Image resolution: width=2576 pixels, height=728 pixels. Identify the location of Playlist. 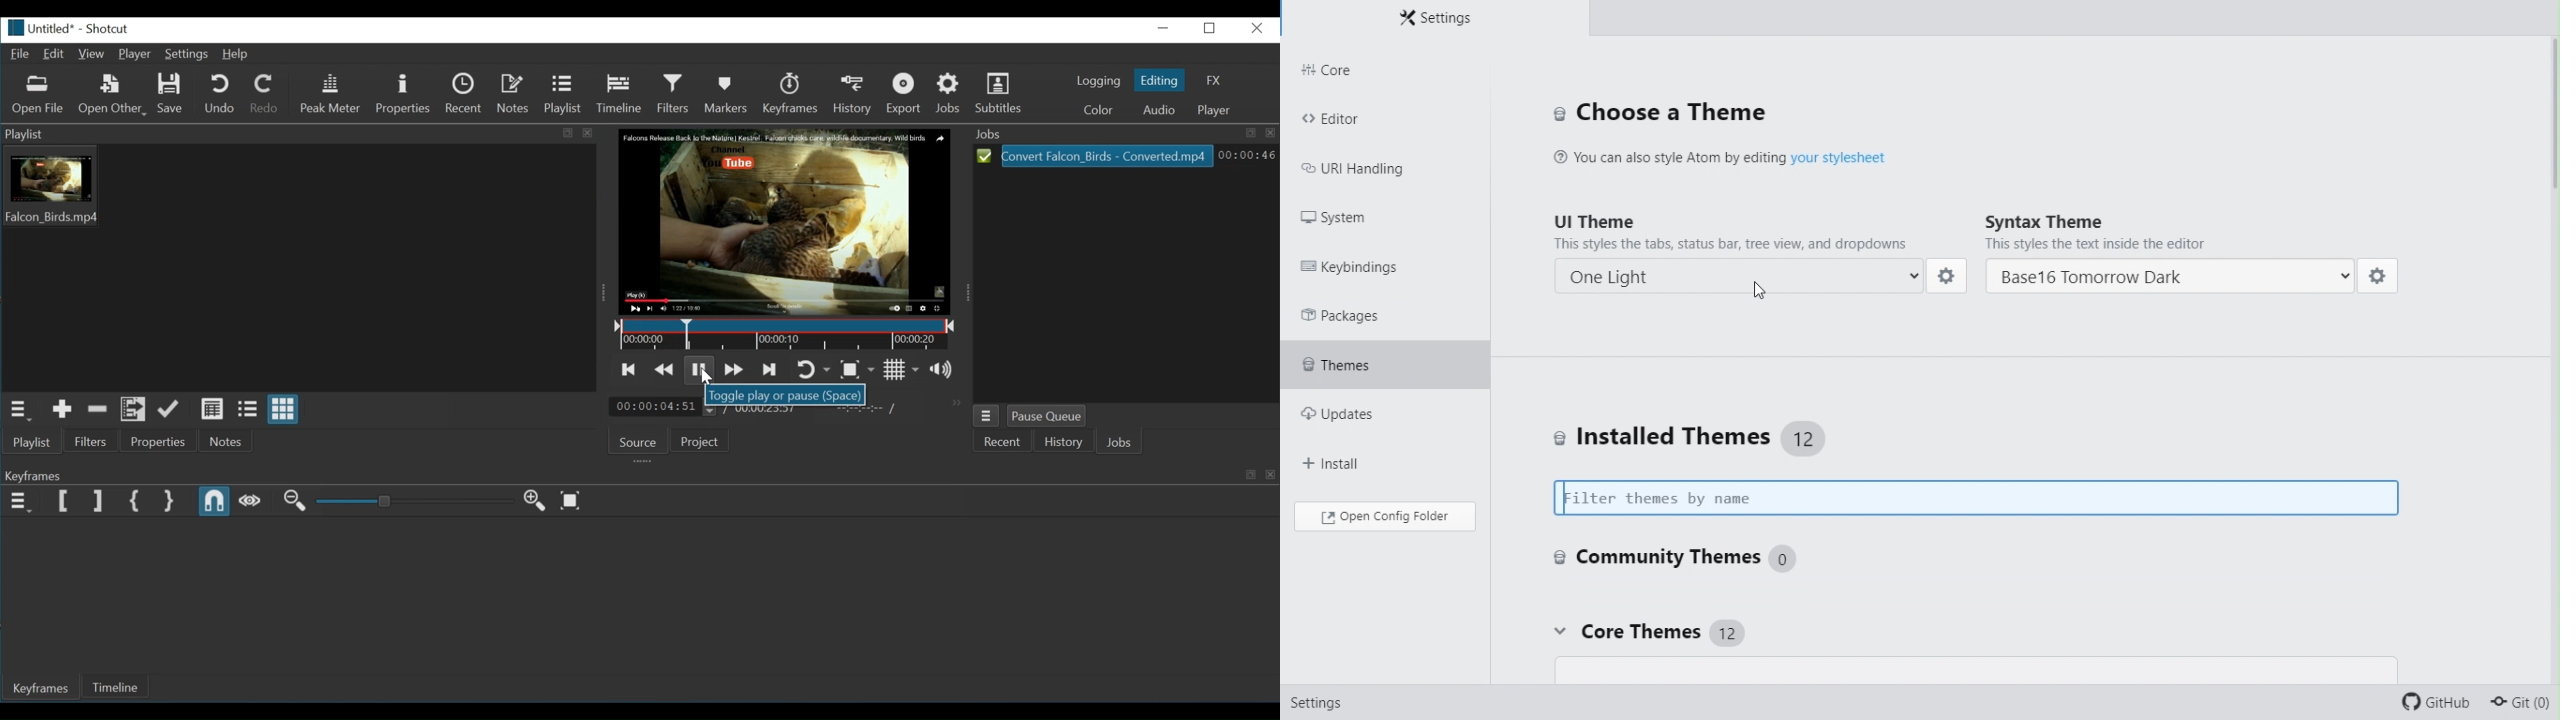
(33, 443).